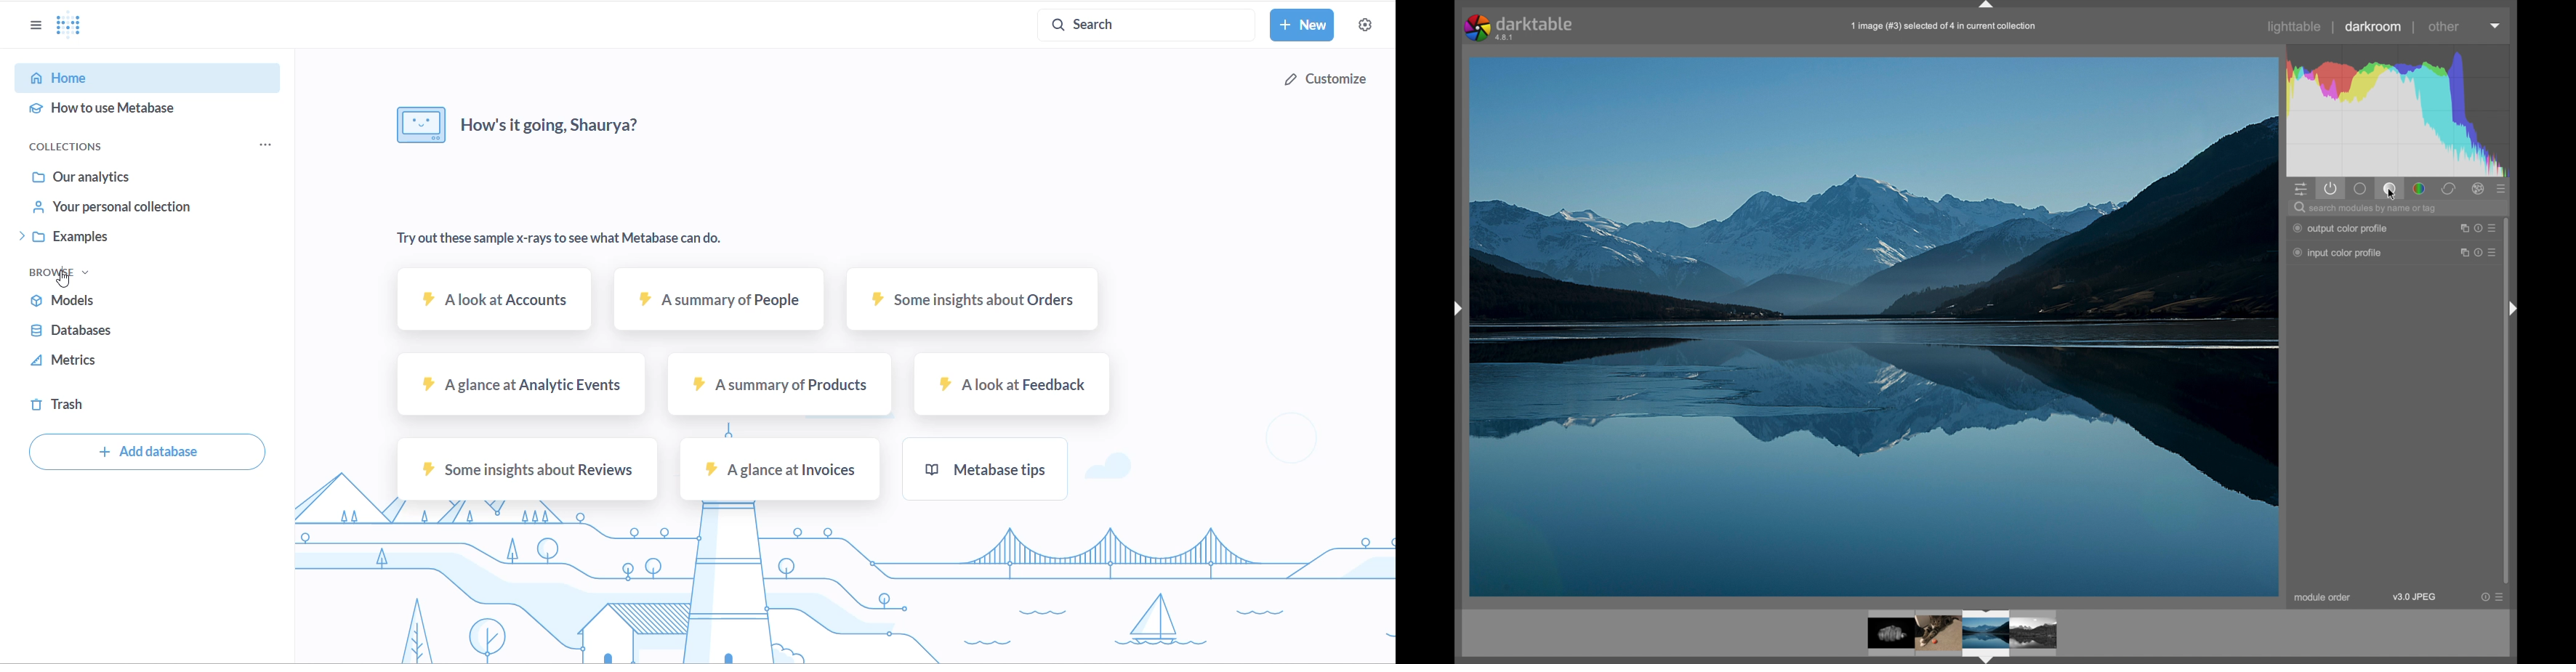  I want to click on Metabase Logo, so click(75, 25).